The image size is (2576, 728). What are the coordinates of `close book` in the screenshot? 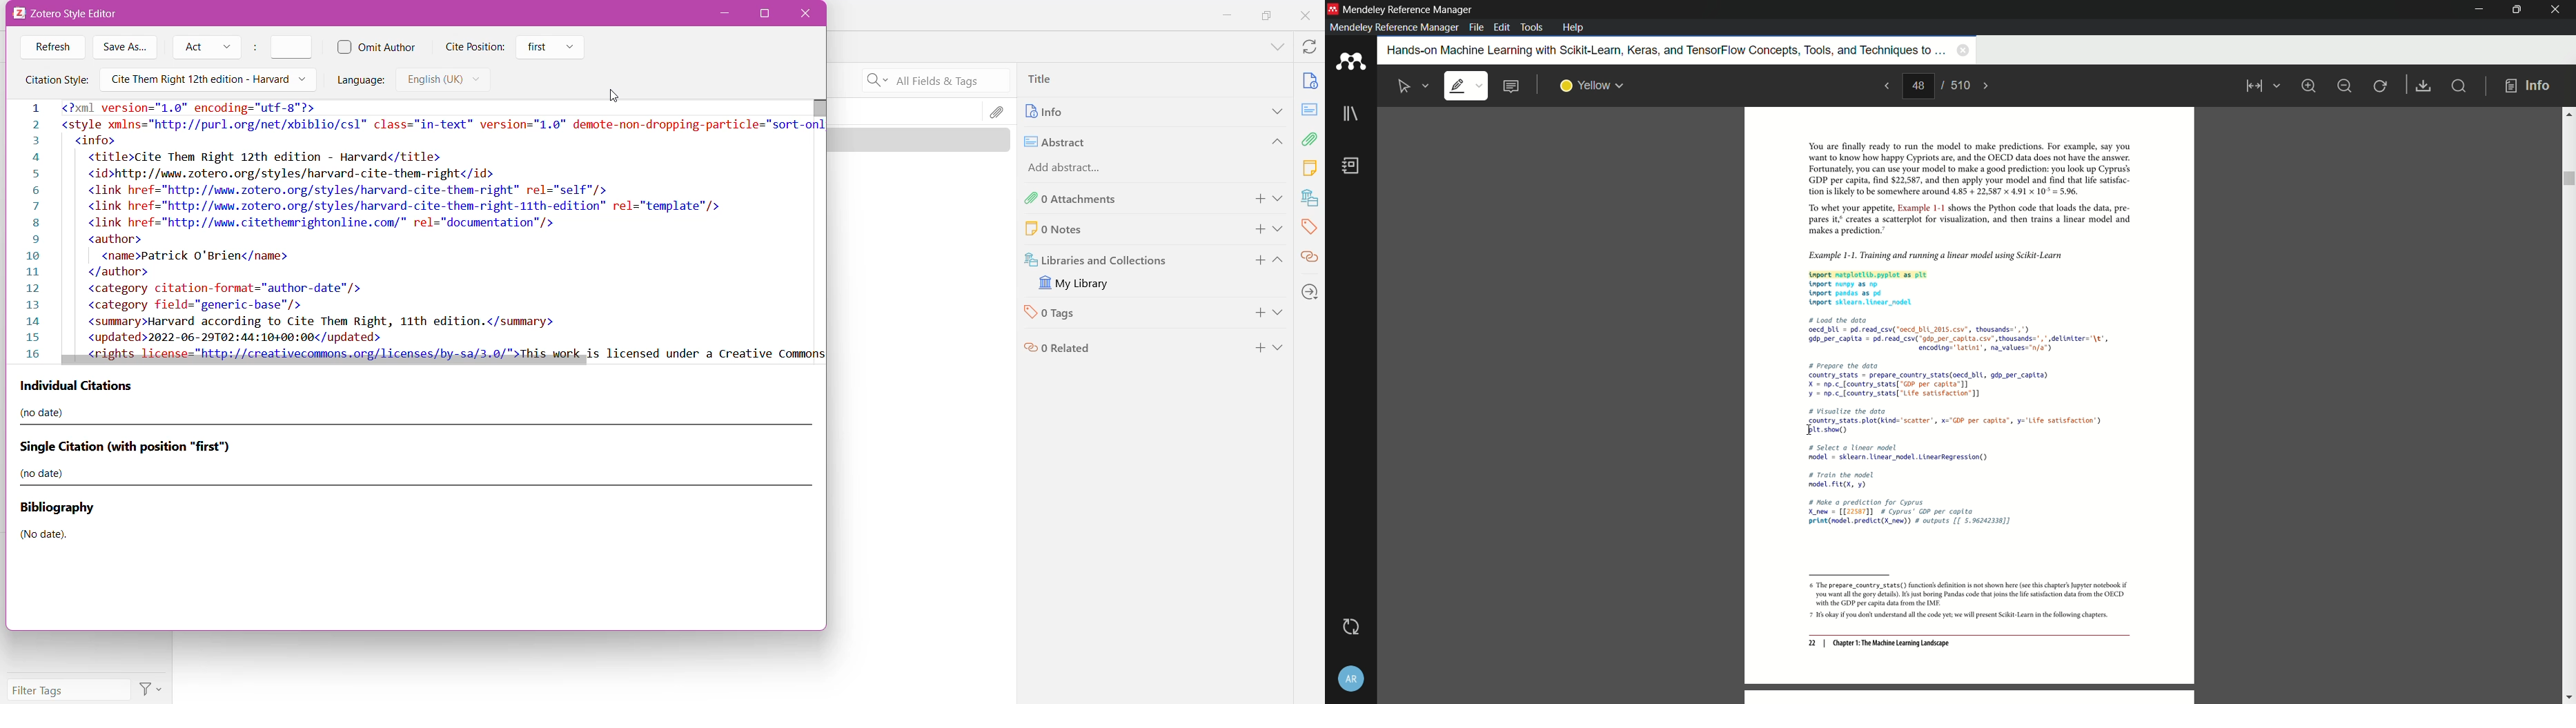 It's located at (1963, 50).